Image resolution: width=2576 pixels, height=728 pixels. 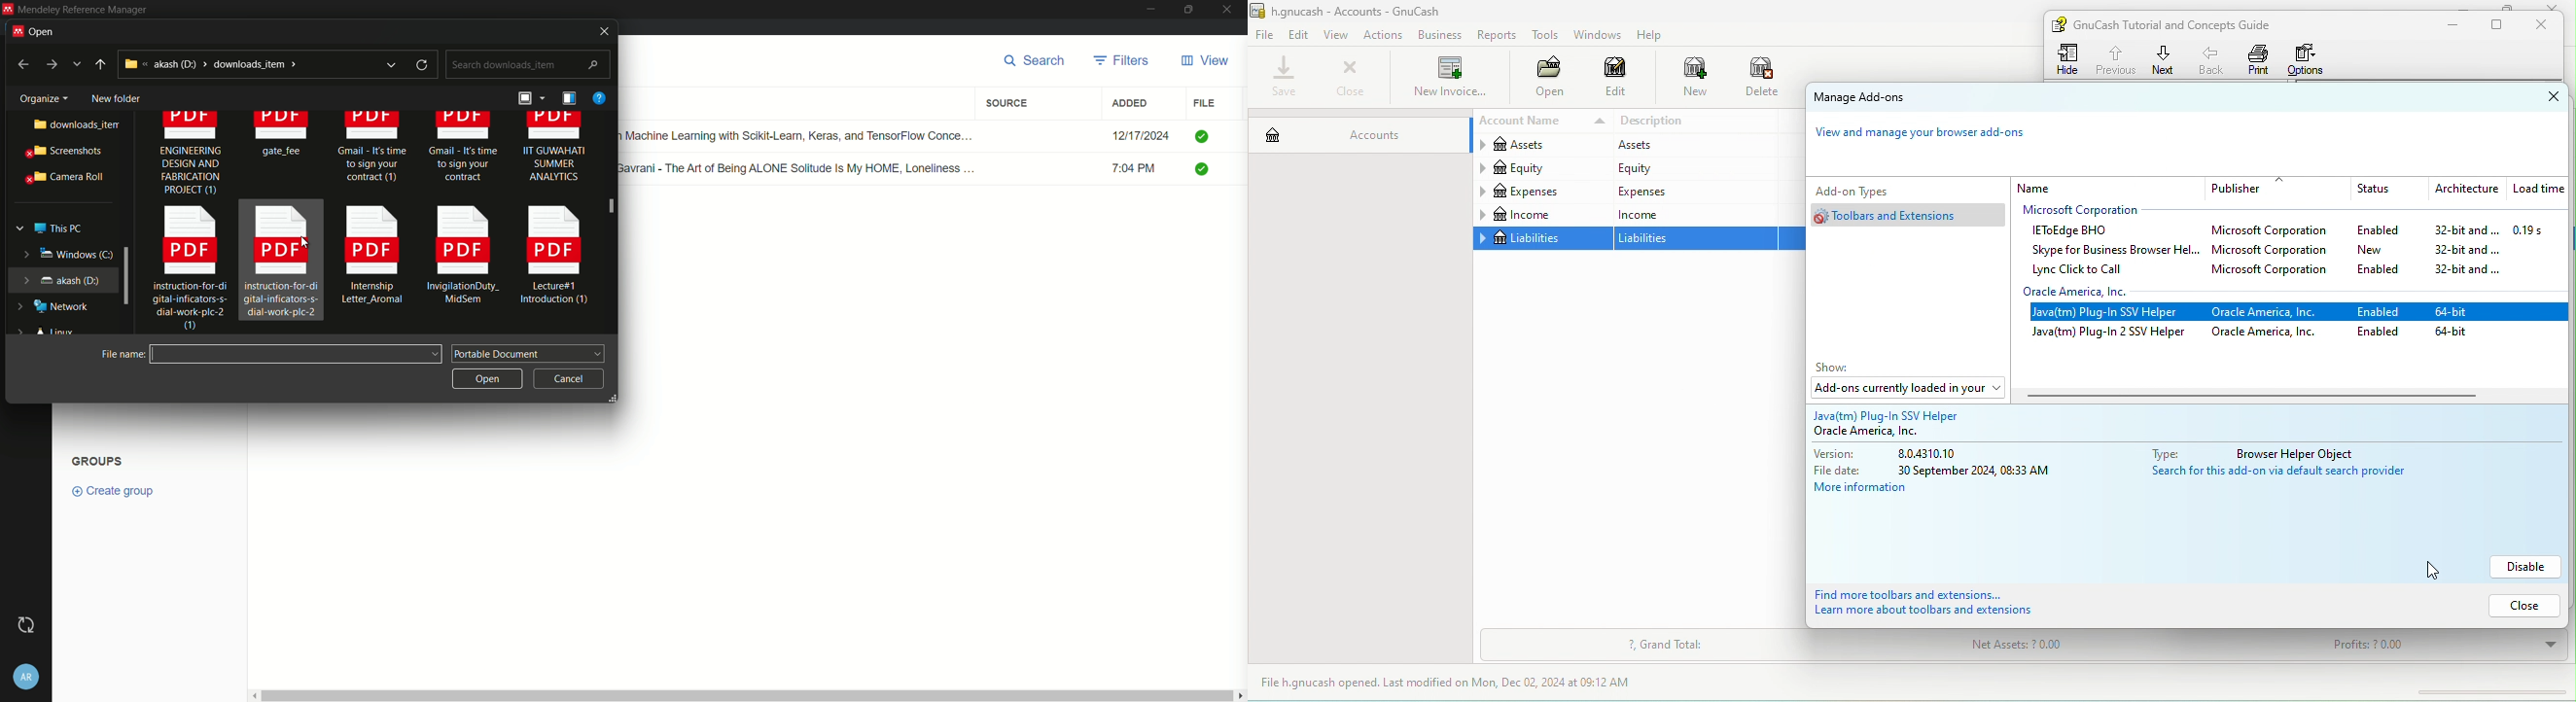 What do you see at coordinates (2500, 25) in the screenshot?
I see `maximize` at bounding box center [2500, 25].